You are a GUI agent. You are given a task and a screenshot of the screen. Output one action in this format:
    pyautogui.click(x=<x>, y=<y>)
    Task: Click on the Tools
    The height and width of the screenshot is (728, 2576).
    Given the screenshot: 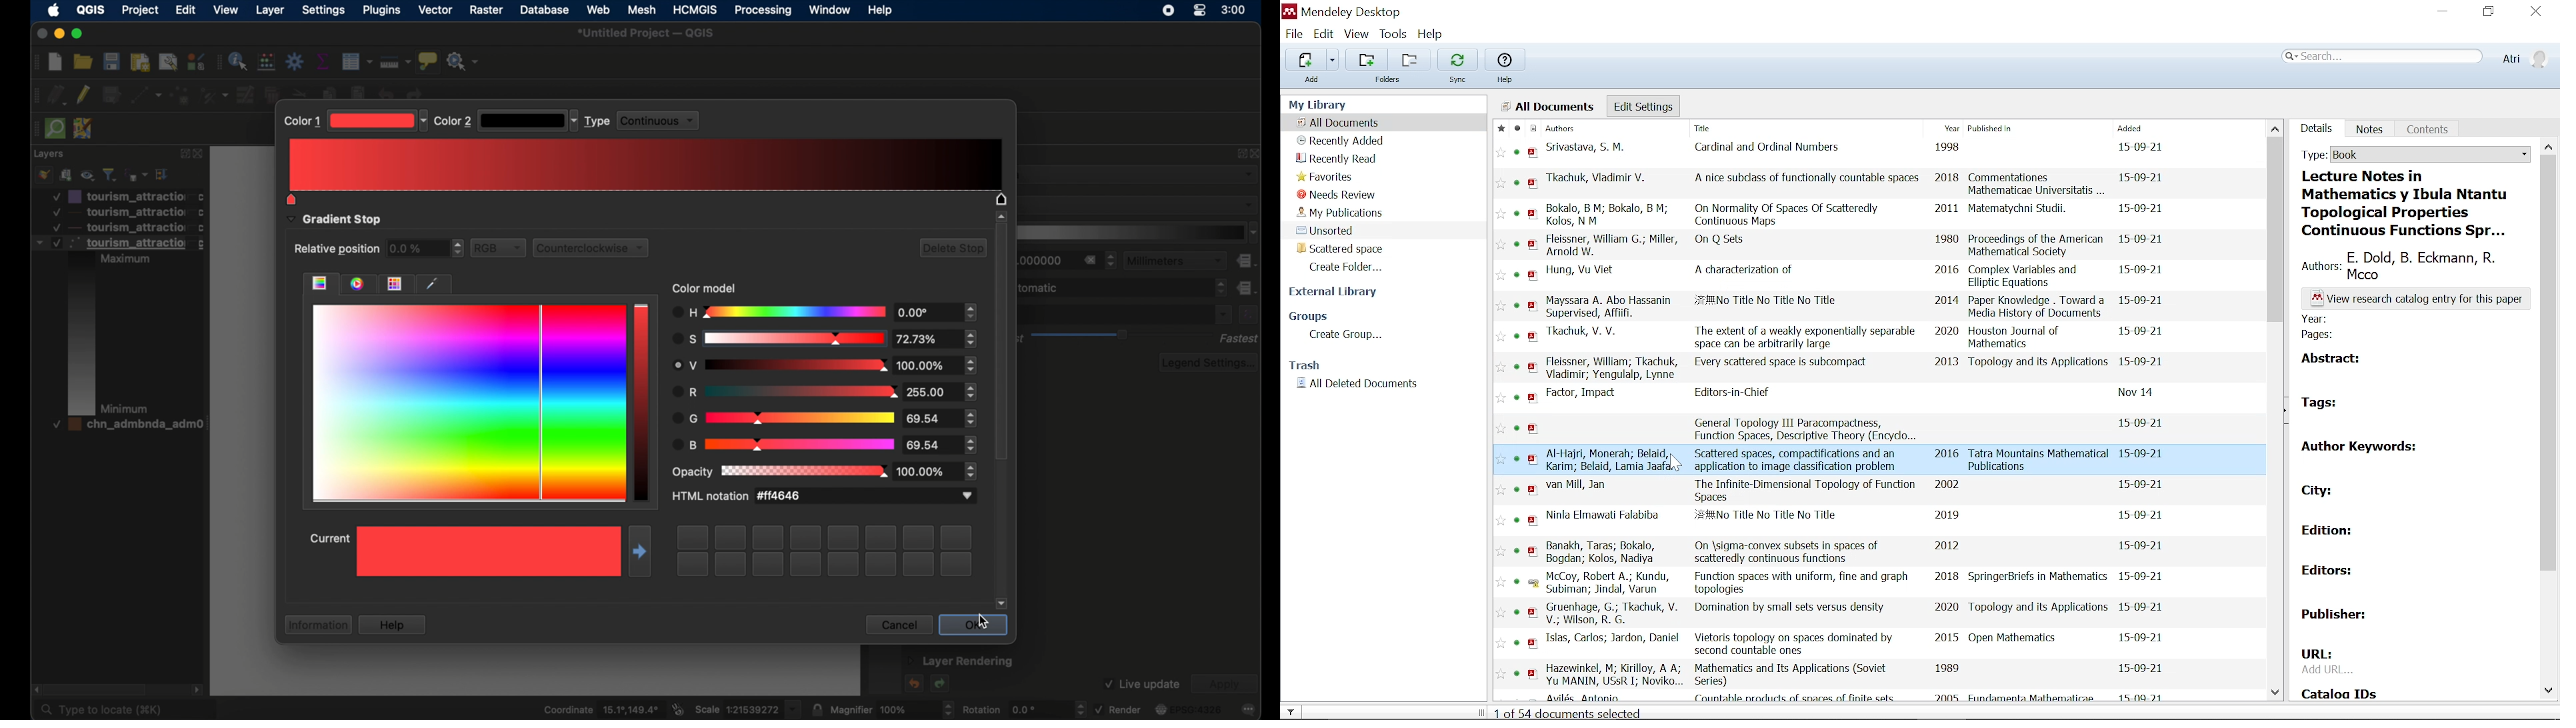 What is the action you would take?
    pyautogui.click(x=1394, y=34)
    